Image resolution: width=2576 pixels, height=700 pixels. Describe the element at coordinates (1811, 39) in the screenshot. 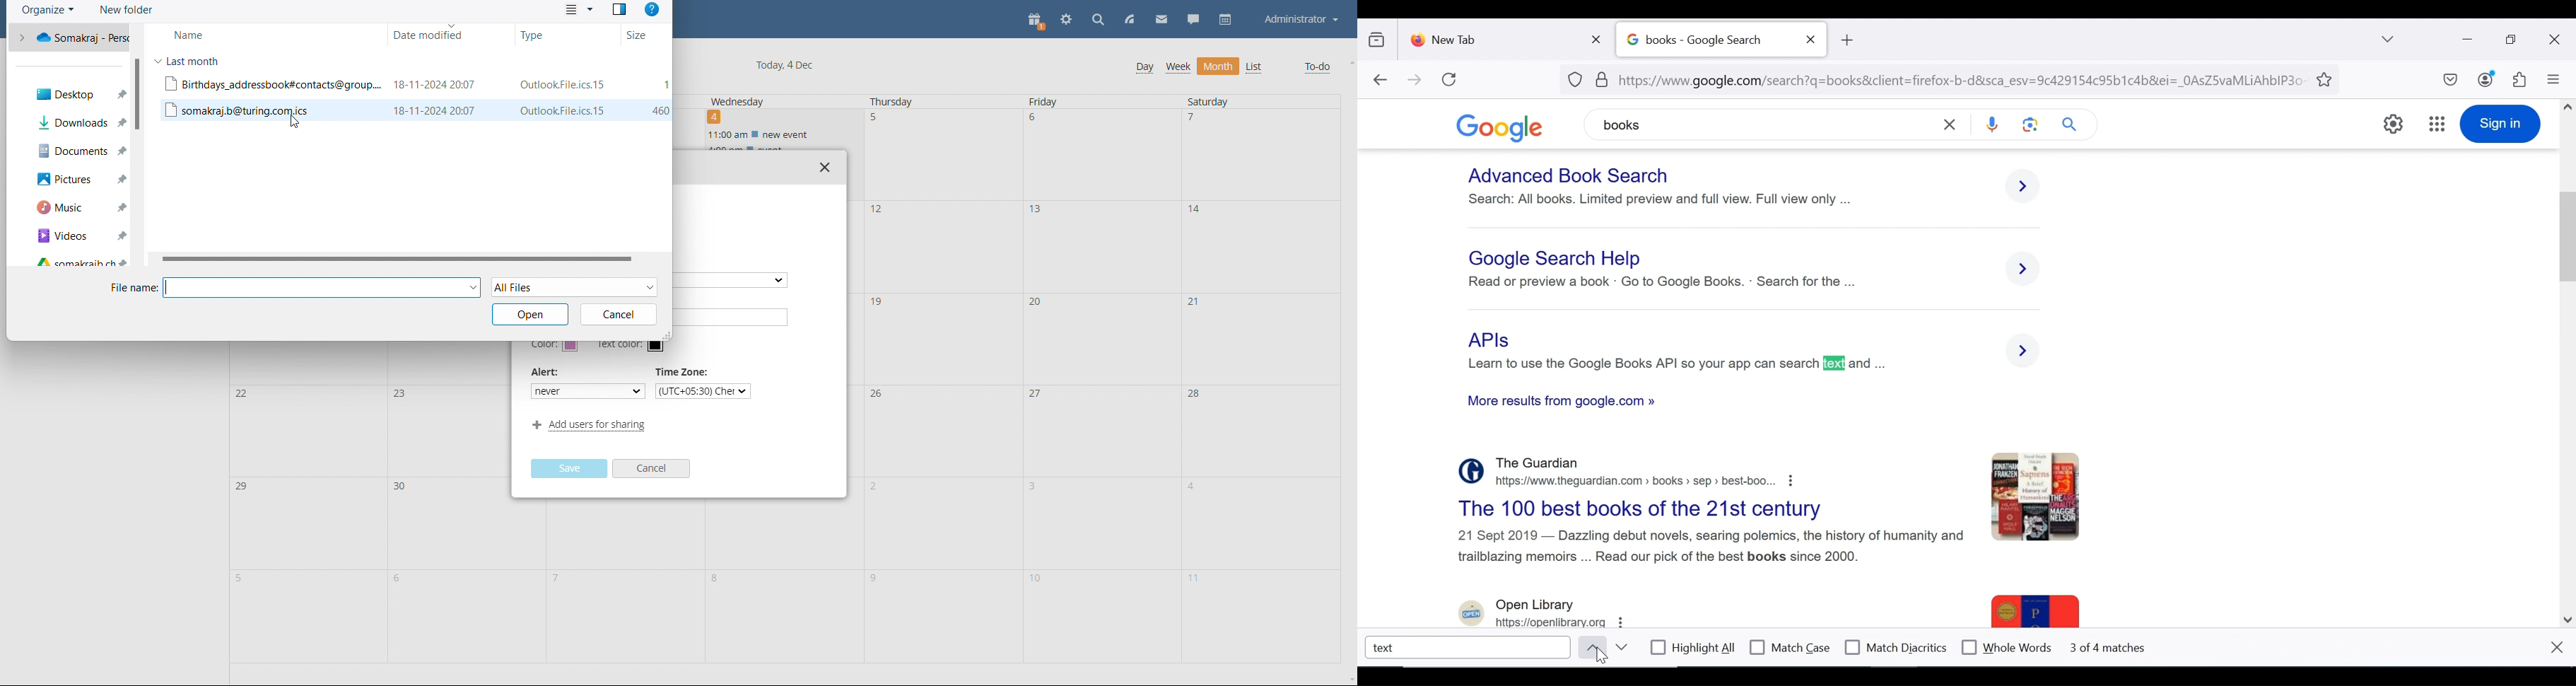

I see `close tab` at that location.